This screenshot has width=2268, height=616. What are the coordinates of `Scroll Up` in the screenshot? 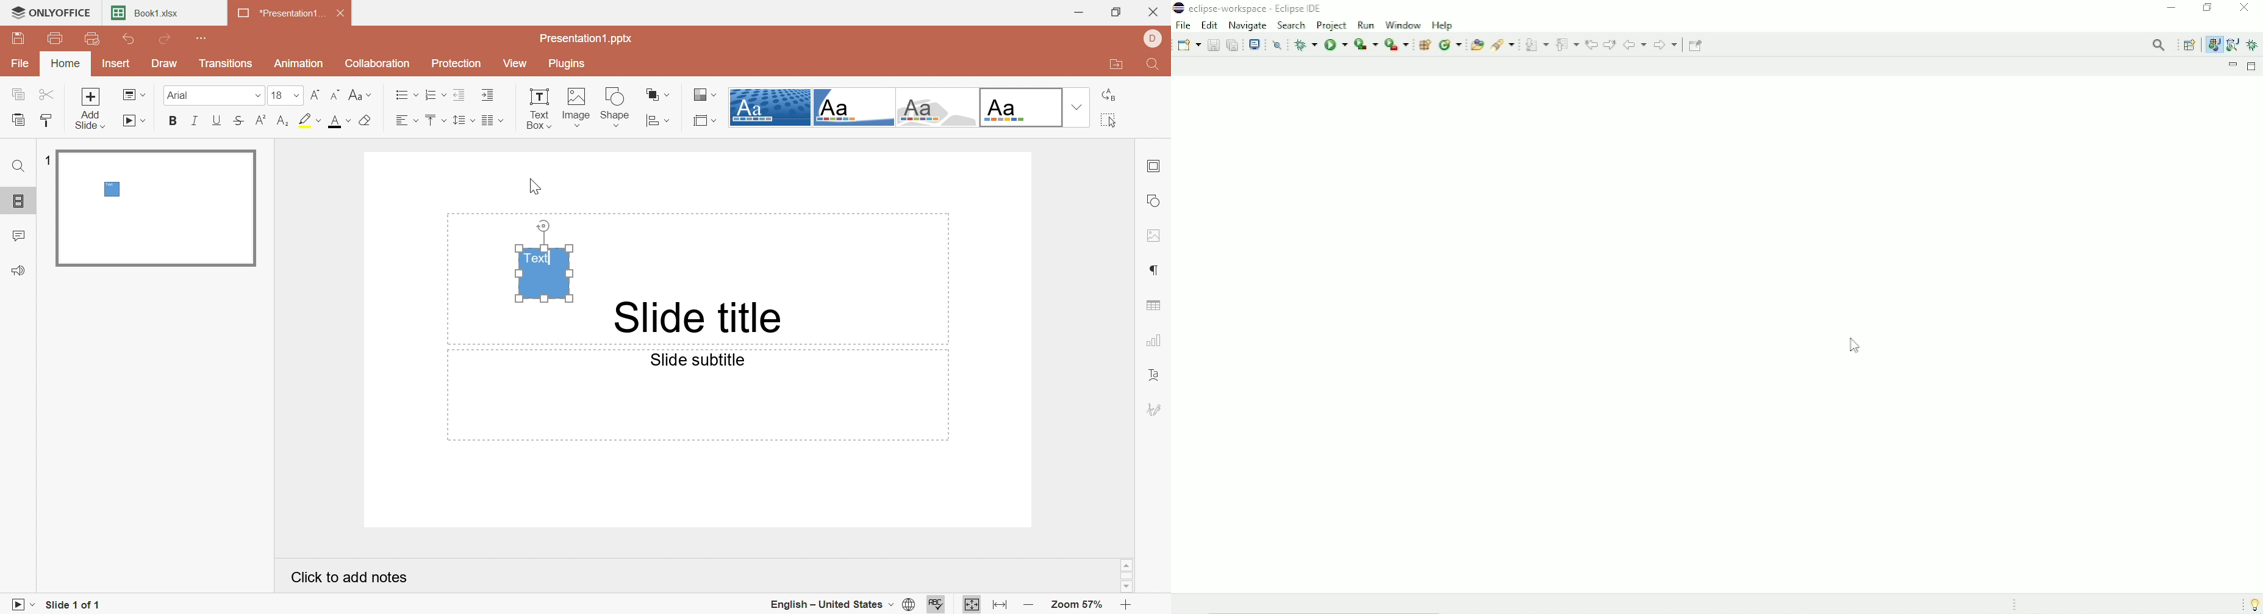 It's located at (1127, 565).